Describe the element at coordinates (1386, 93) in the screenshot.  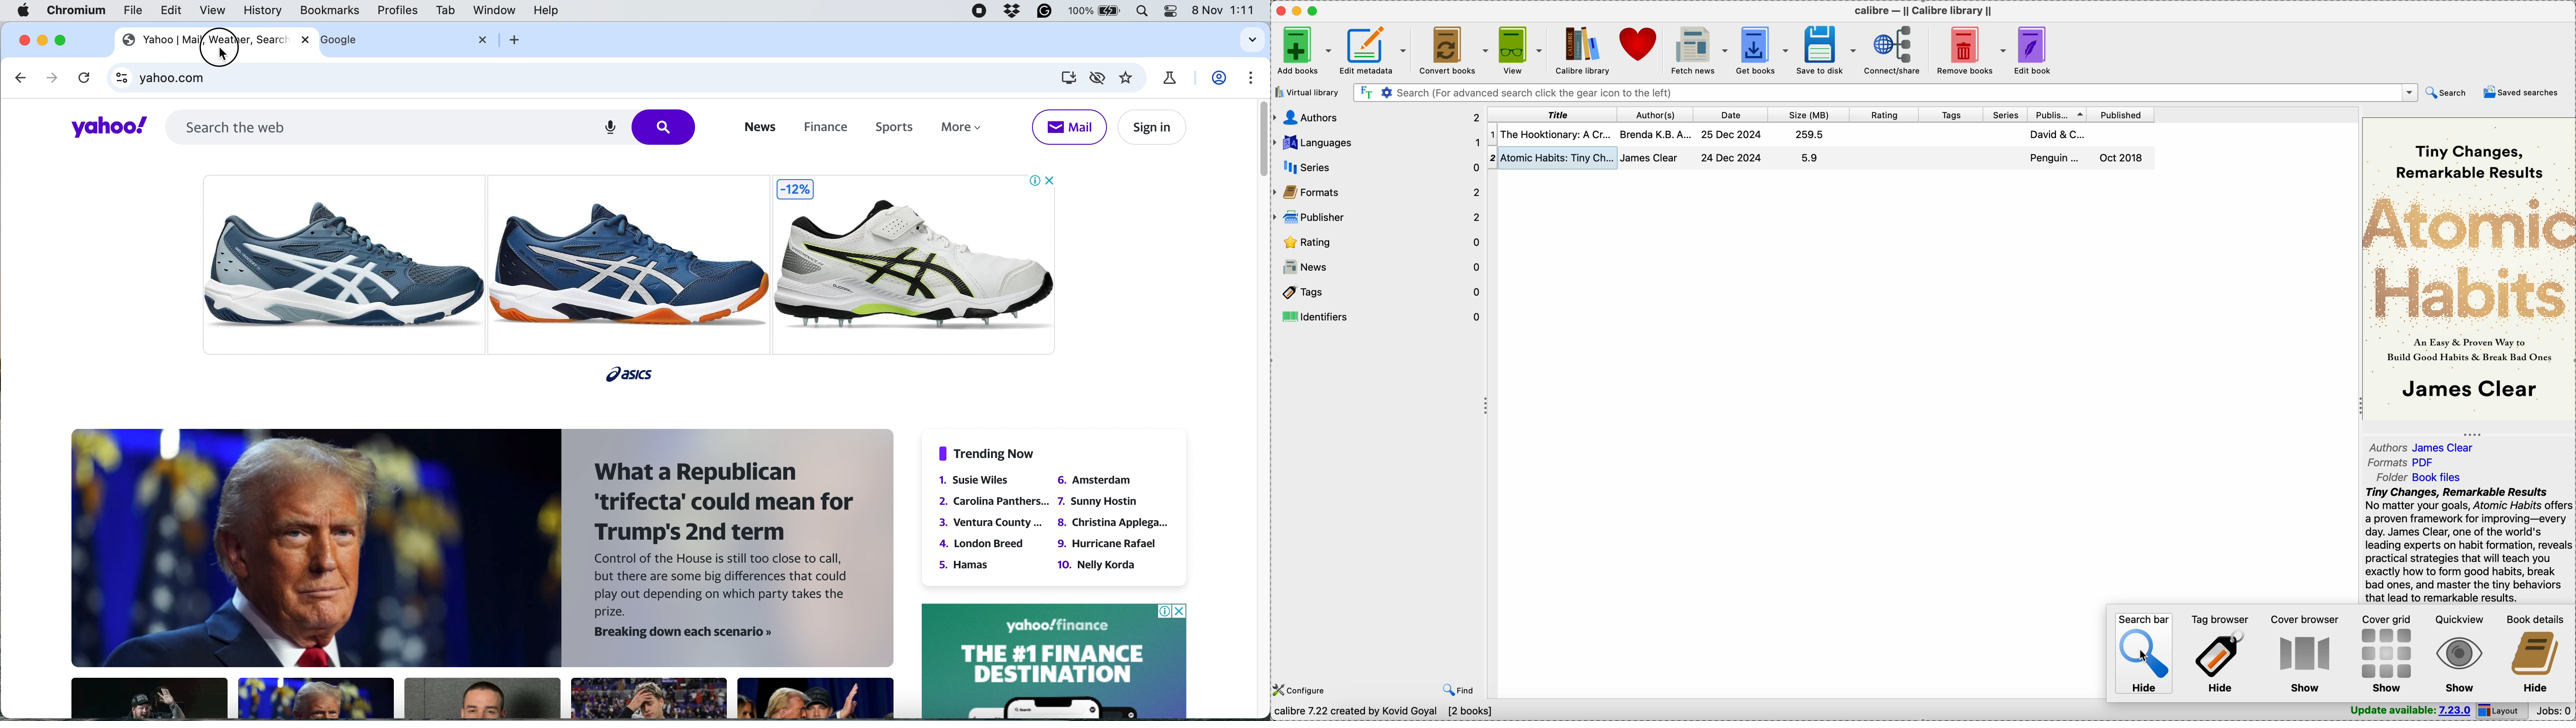
I see `advanced search` at that location.